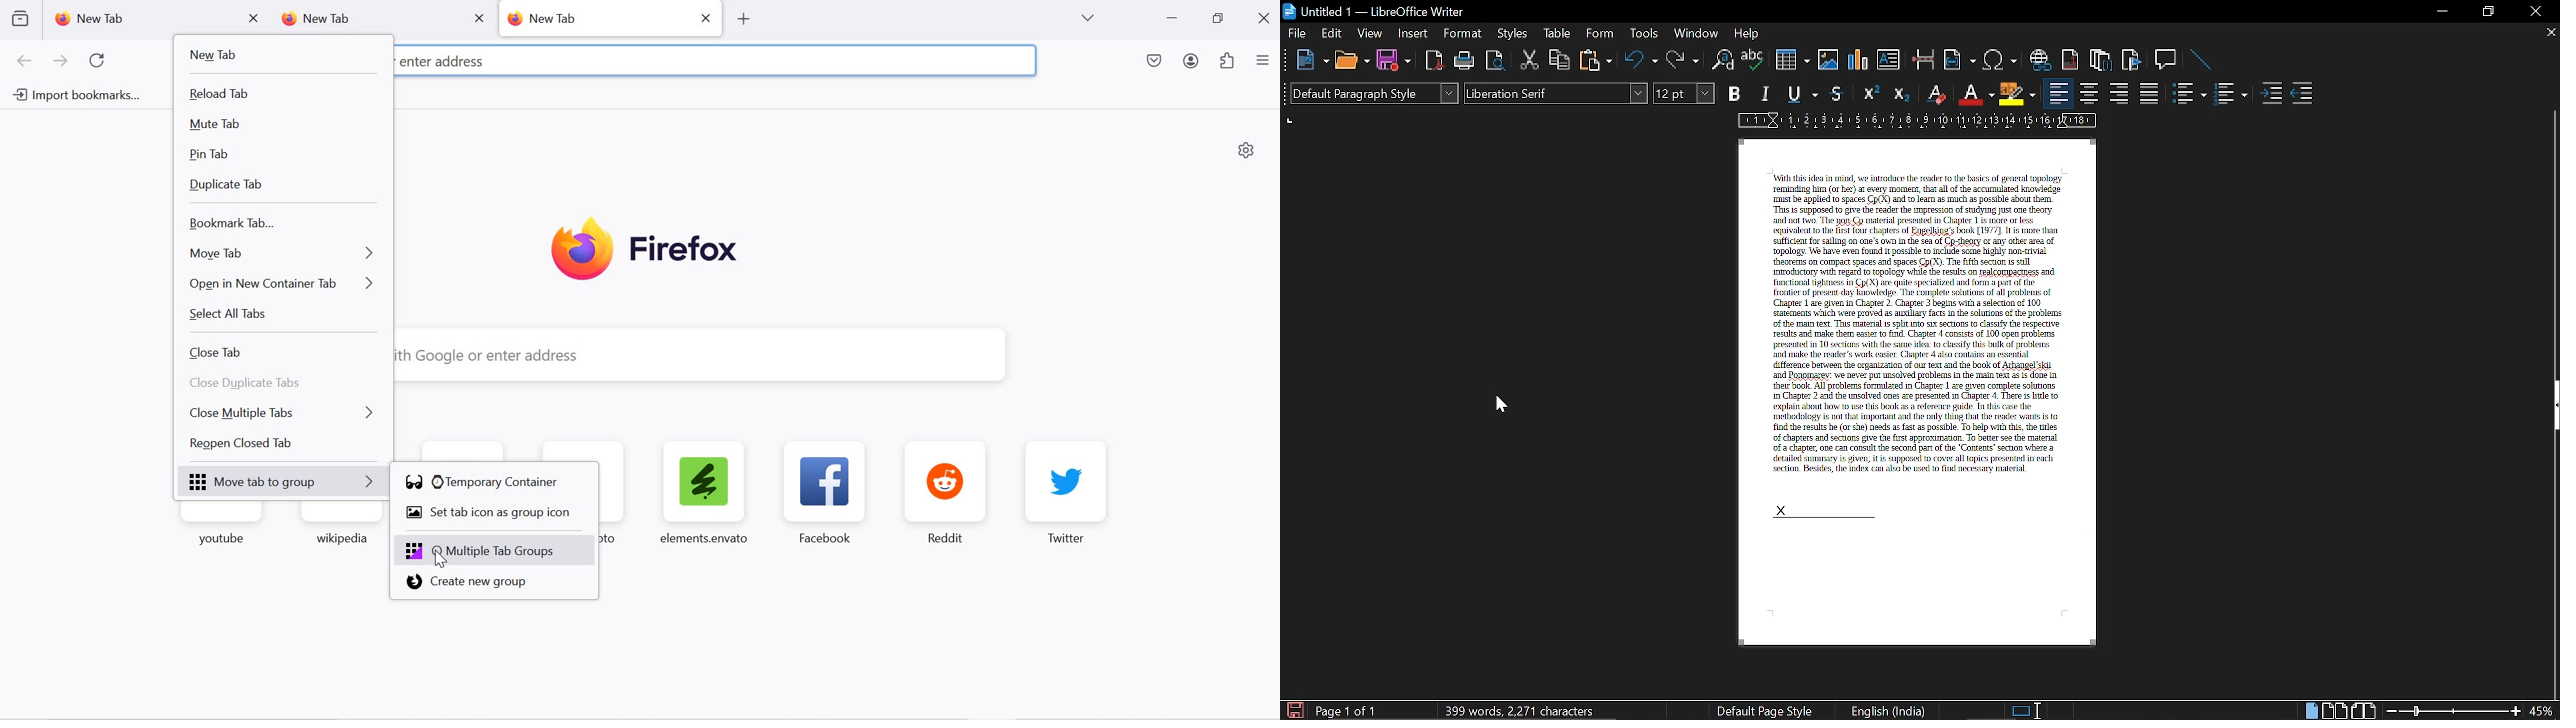 The width and height of the screenshot is (2576, 728). I want to click on elements.envanto favorite, so click(703, 491).